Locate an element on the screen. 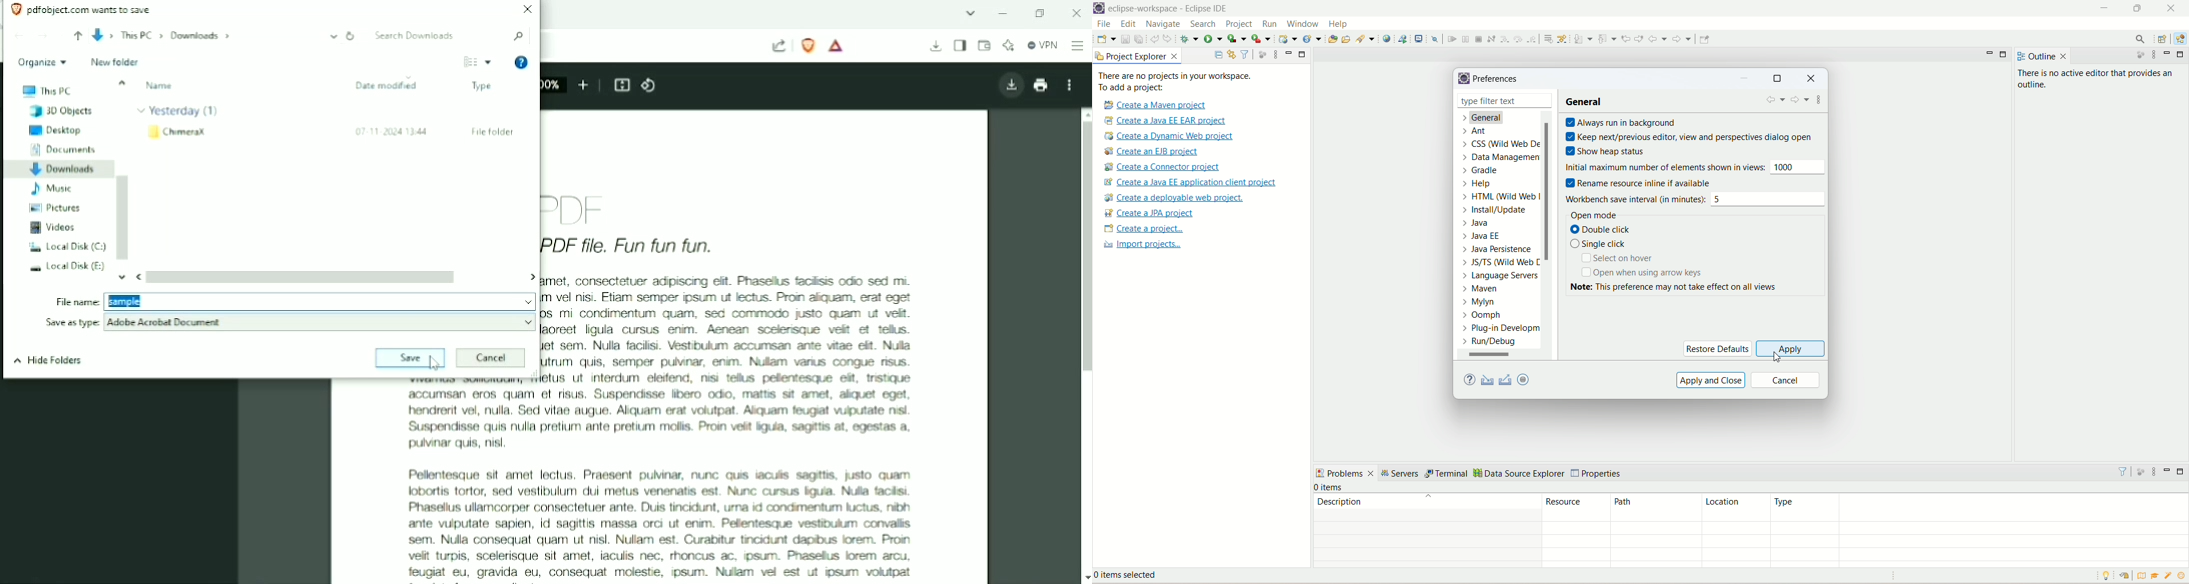 Image resolution: width=2212 pixels, height=588 pixels. file is located at coordinates (1103, 23).